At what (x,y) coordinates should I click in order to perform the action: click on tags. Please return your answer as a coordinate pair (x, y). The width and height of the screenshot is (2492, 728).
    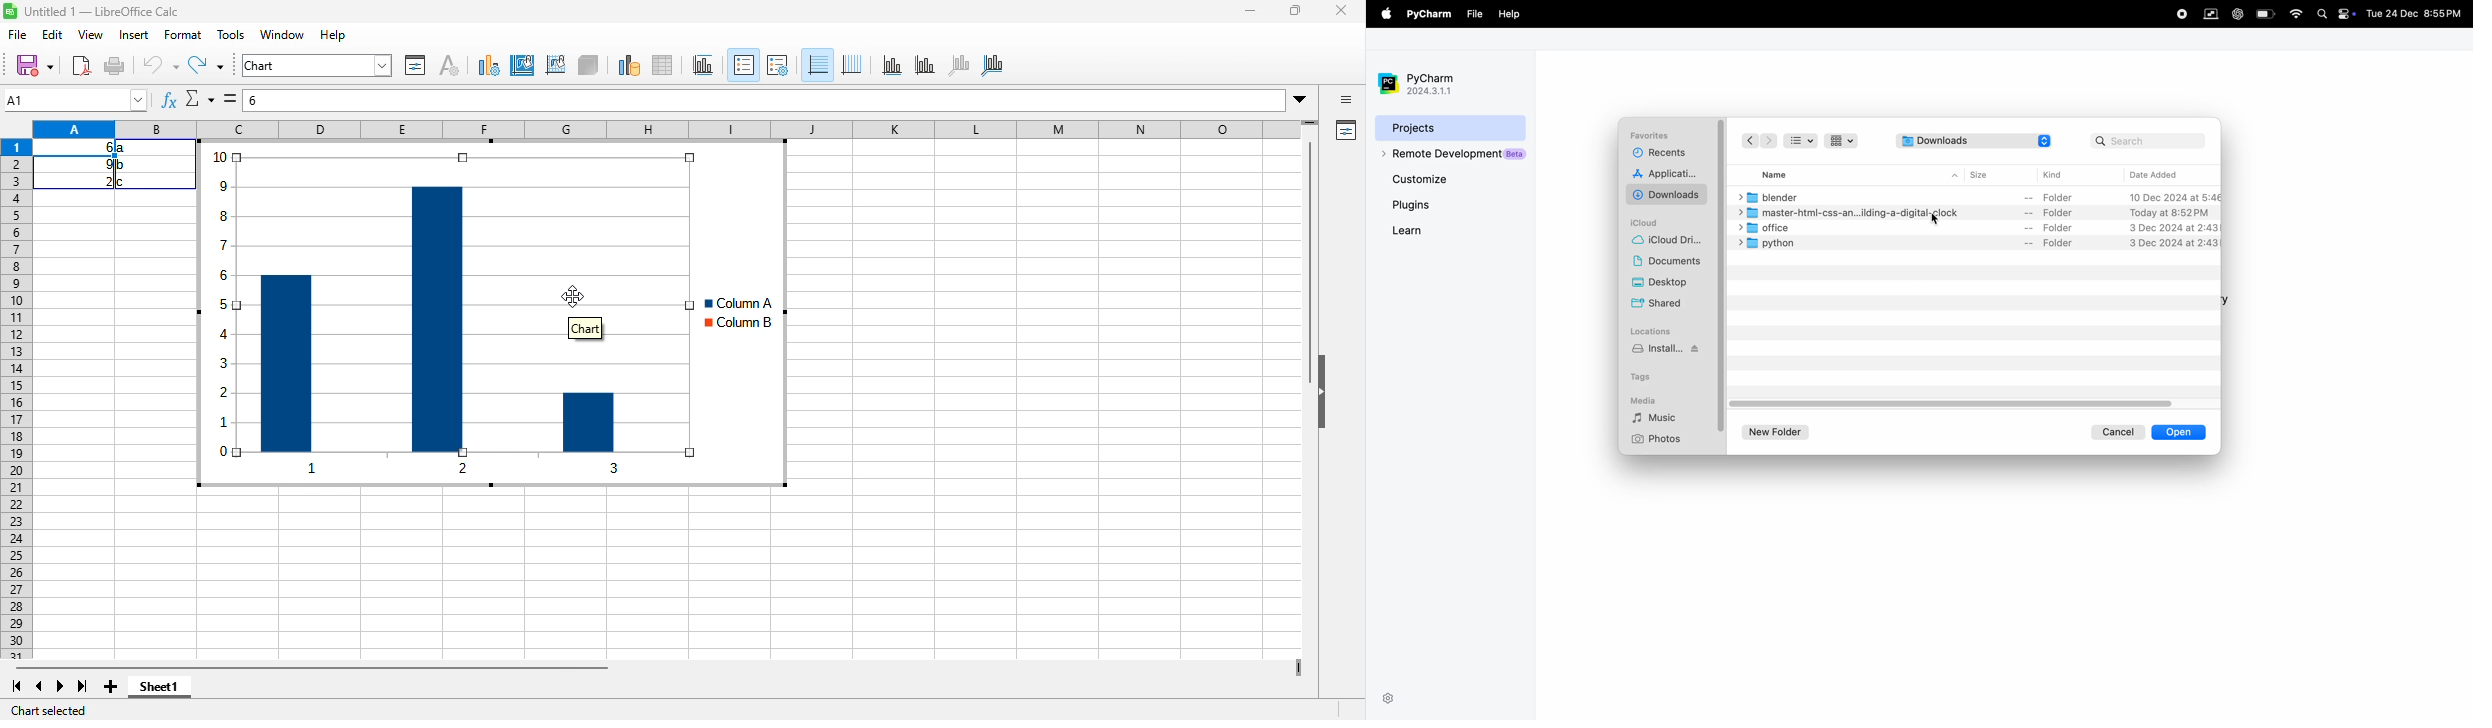
    Looking at the image, I should click on (1648, 375).